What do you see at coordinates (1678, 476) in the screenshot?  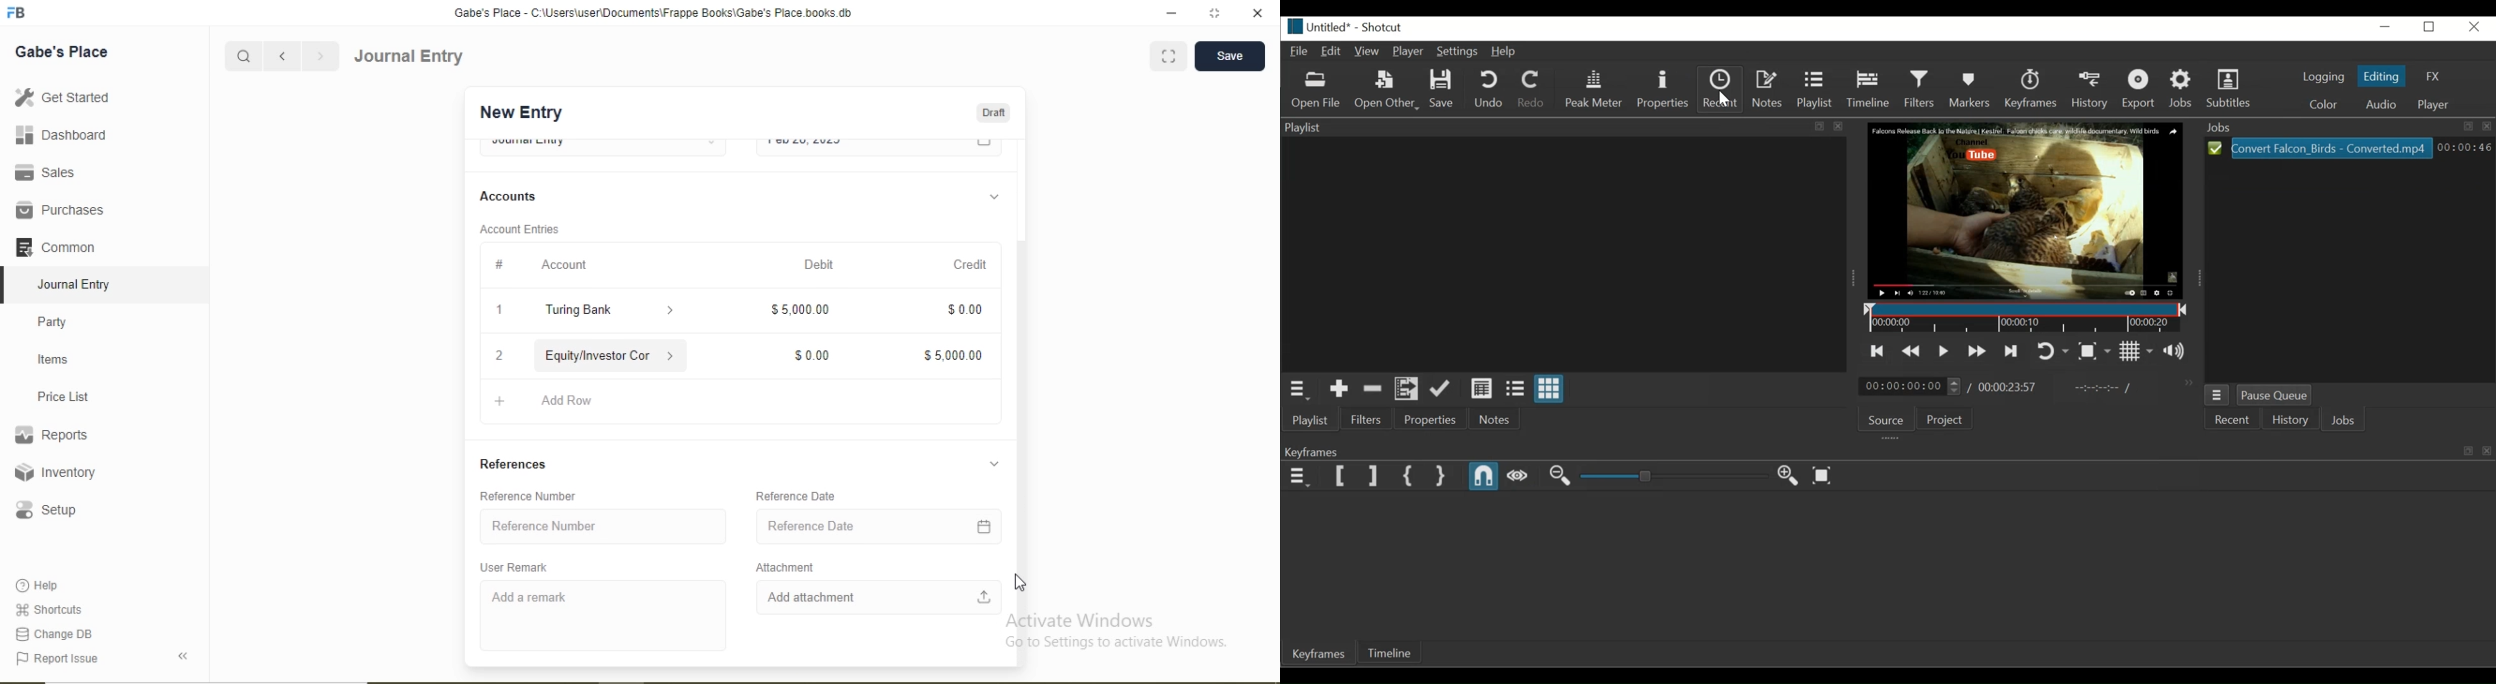 I see `Adjust Zoom Keyframe` at bounding box center [1678, 476].